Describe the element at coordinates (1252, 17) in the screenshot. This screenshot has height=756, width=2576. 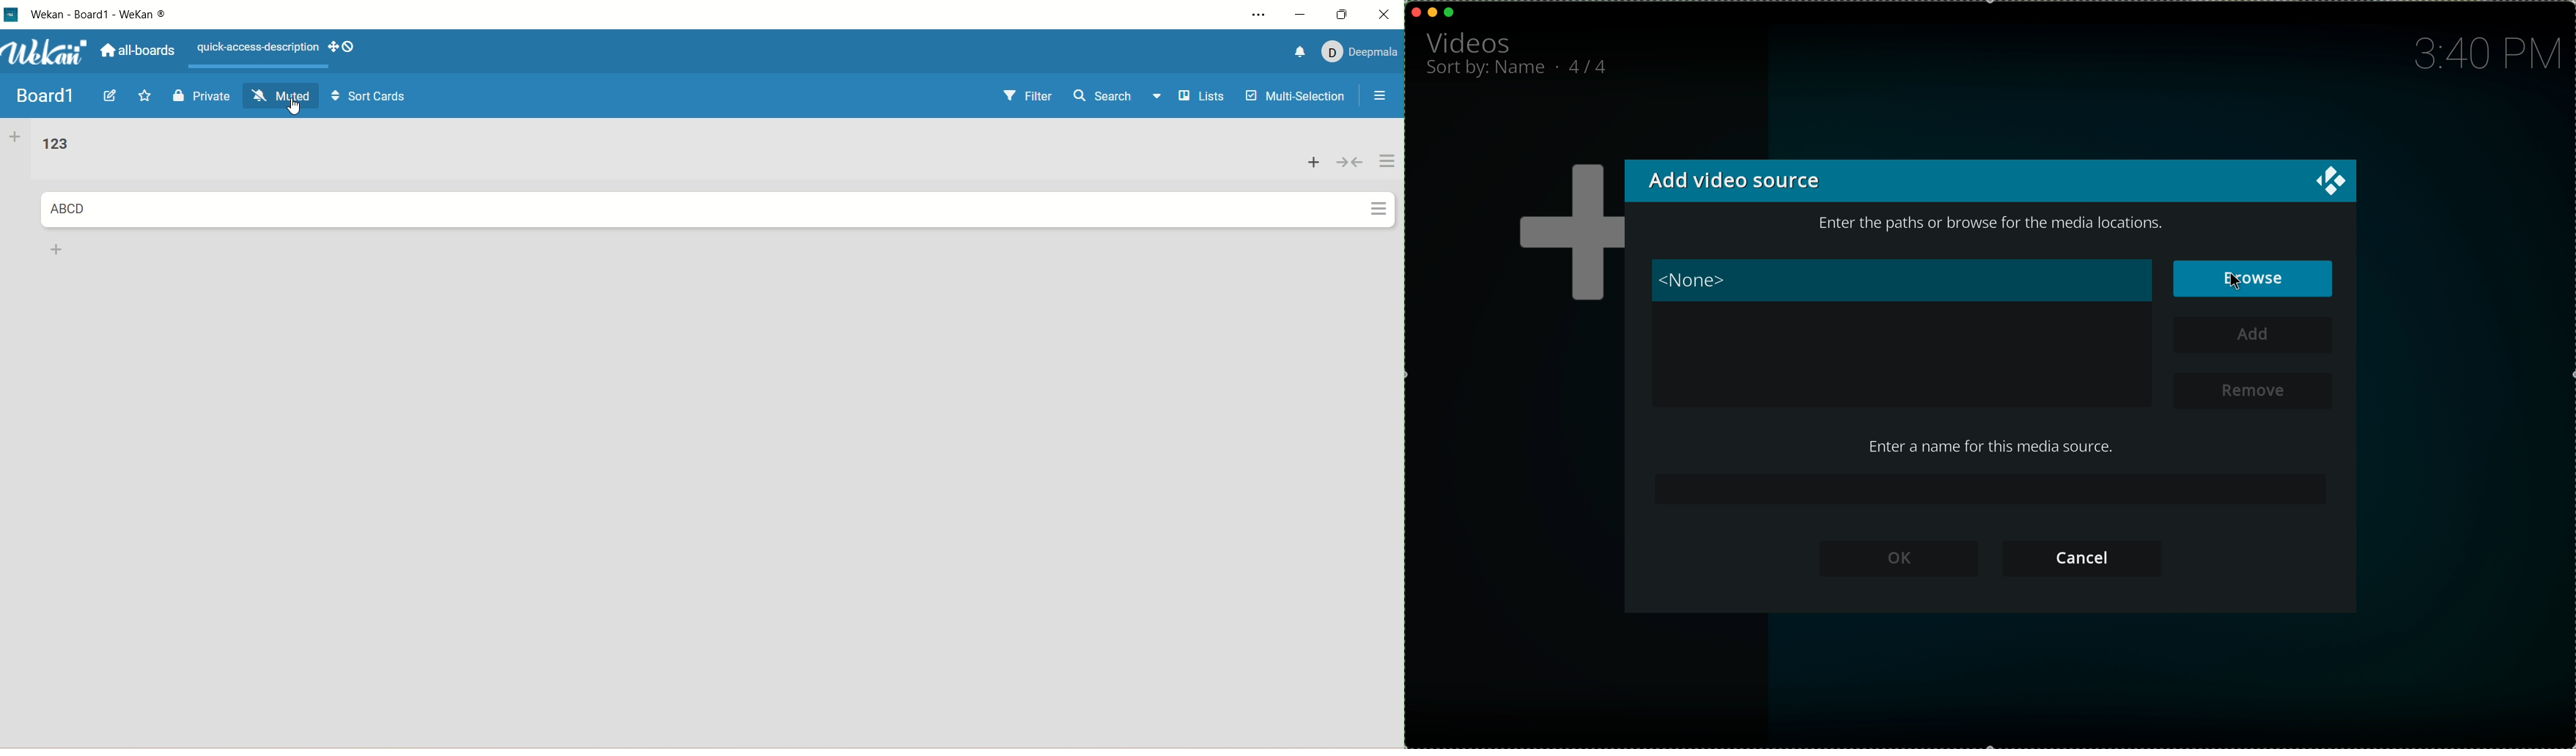
I see `options` at that location.